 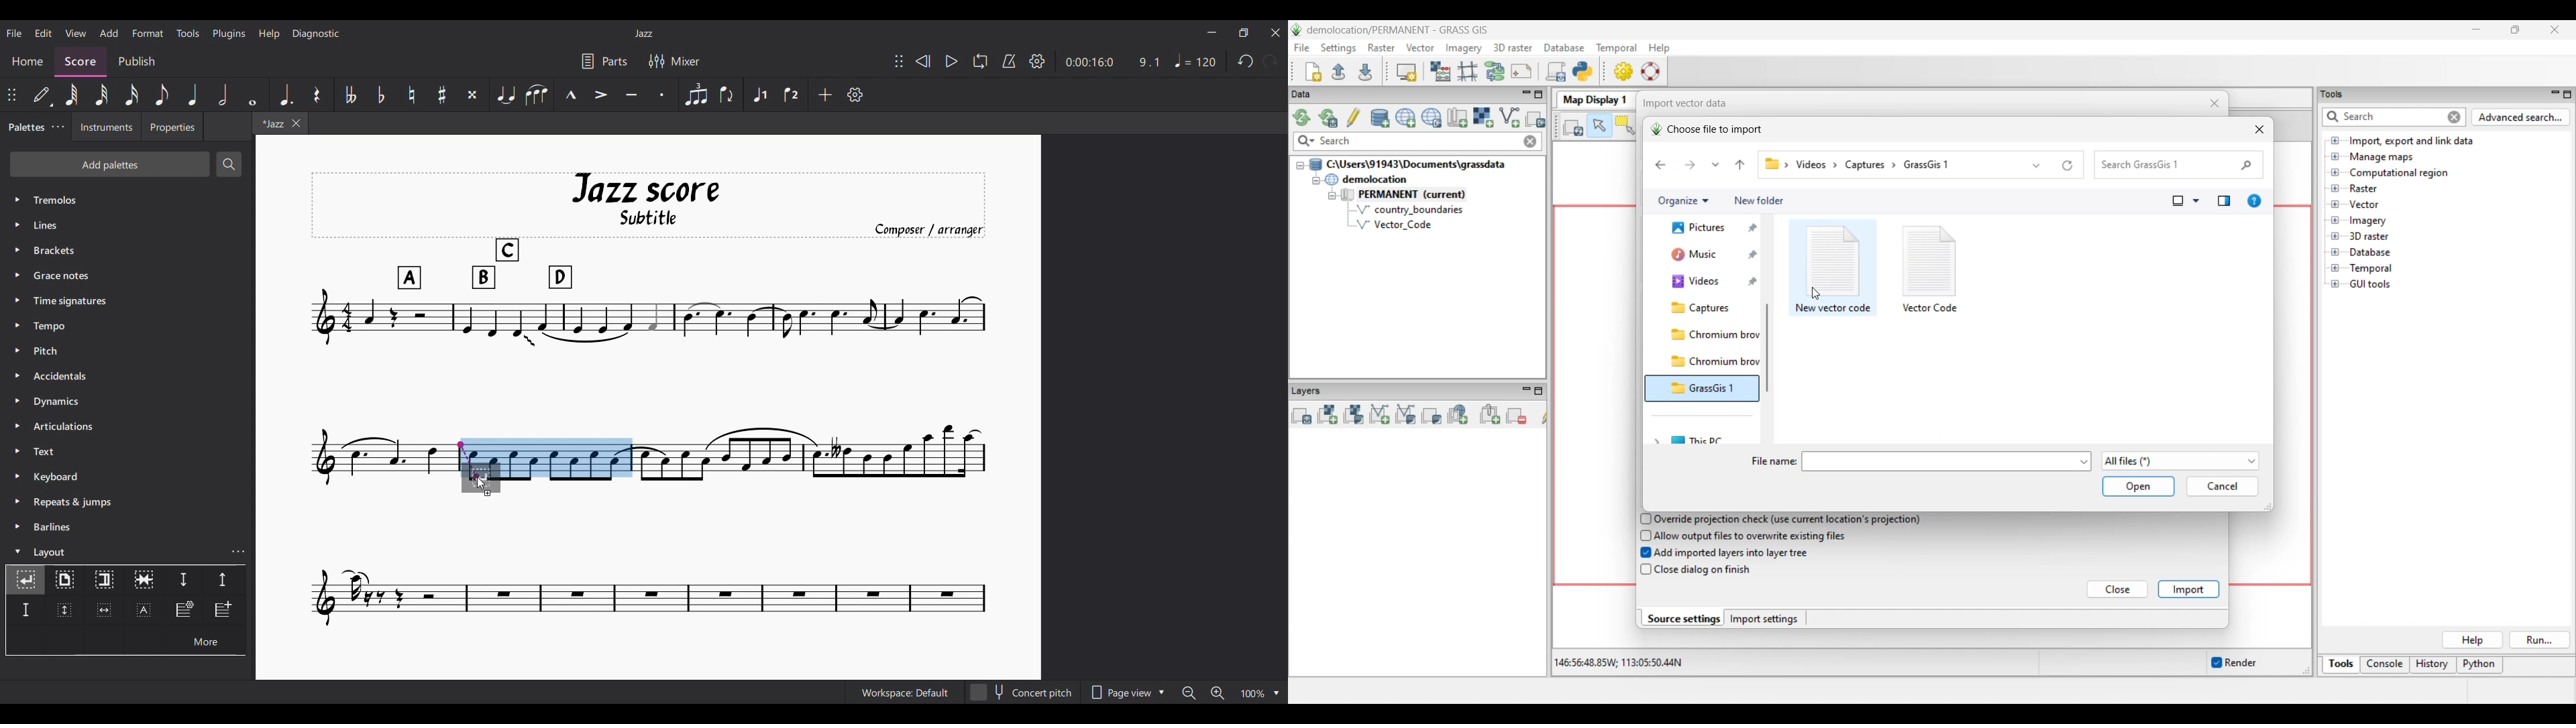 I want to click on Toggle sharp, so click(x=443, y=95).